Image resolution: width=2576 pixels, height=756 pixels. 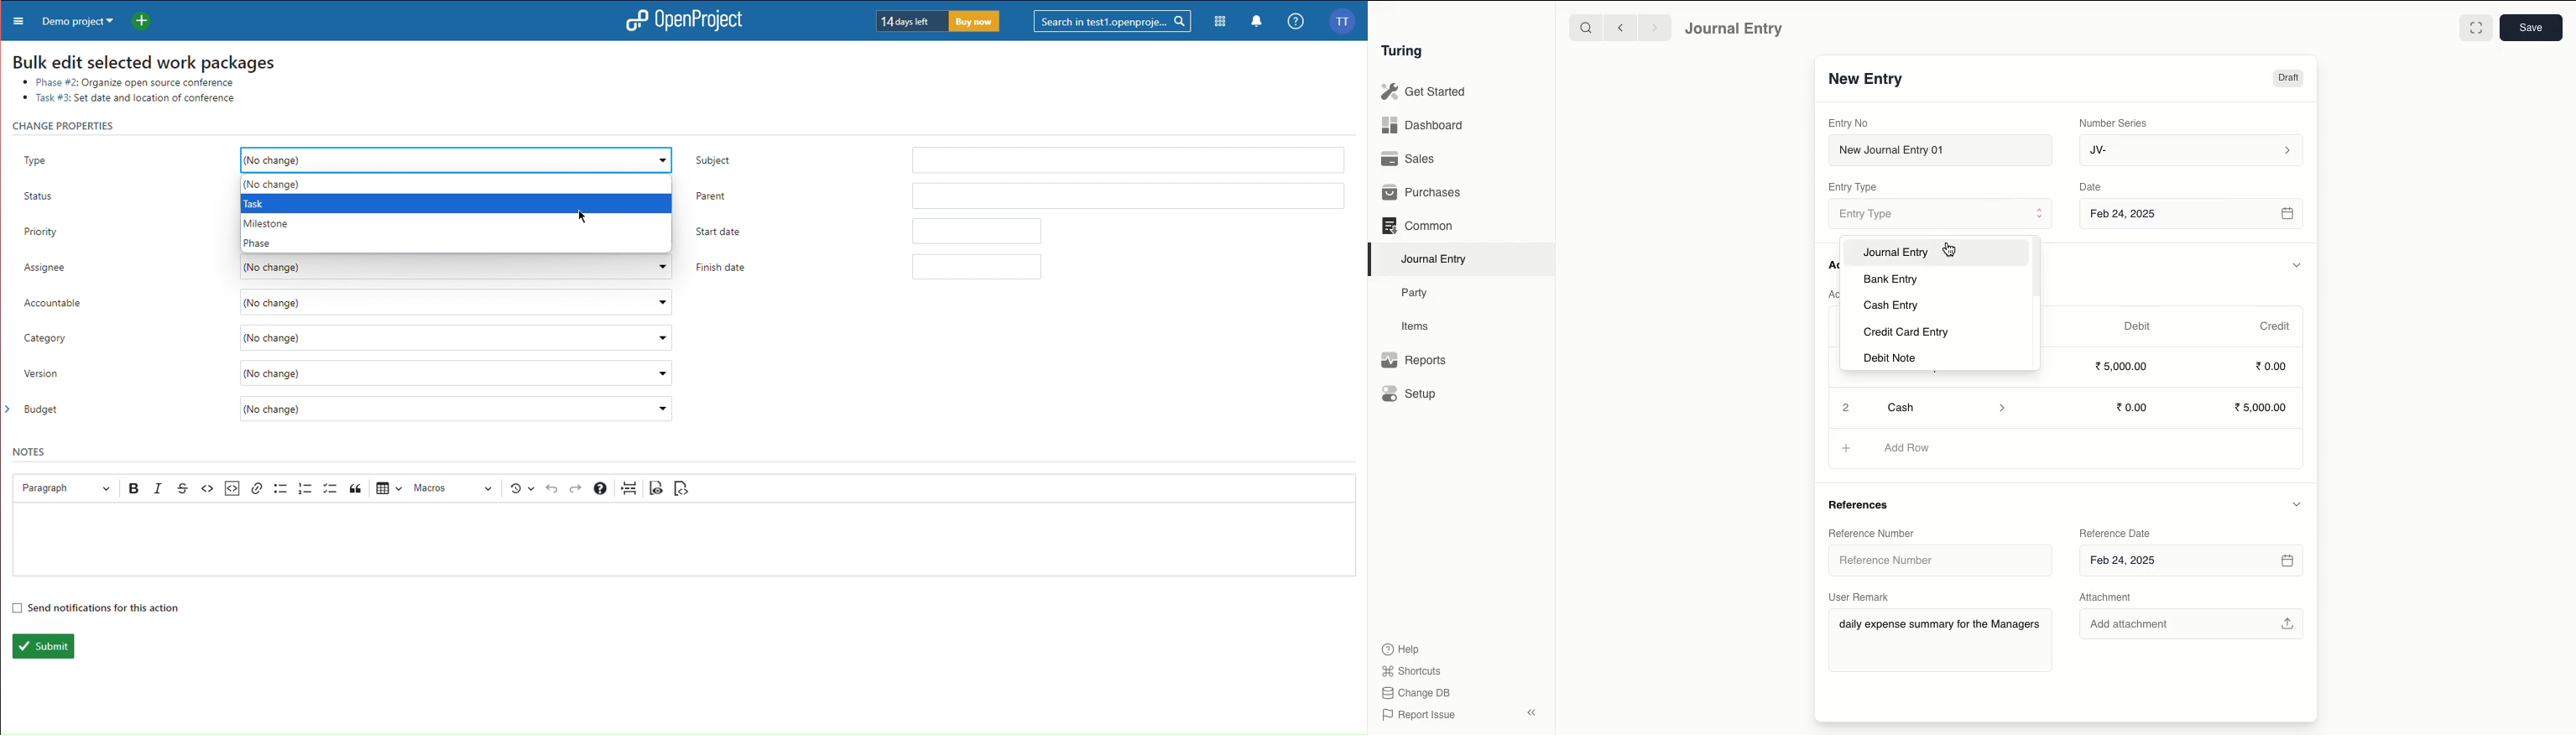 I want to click on Attachment, so click(x=2114, y=597).